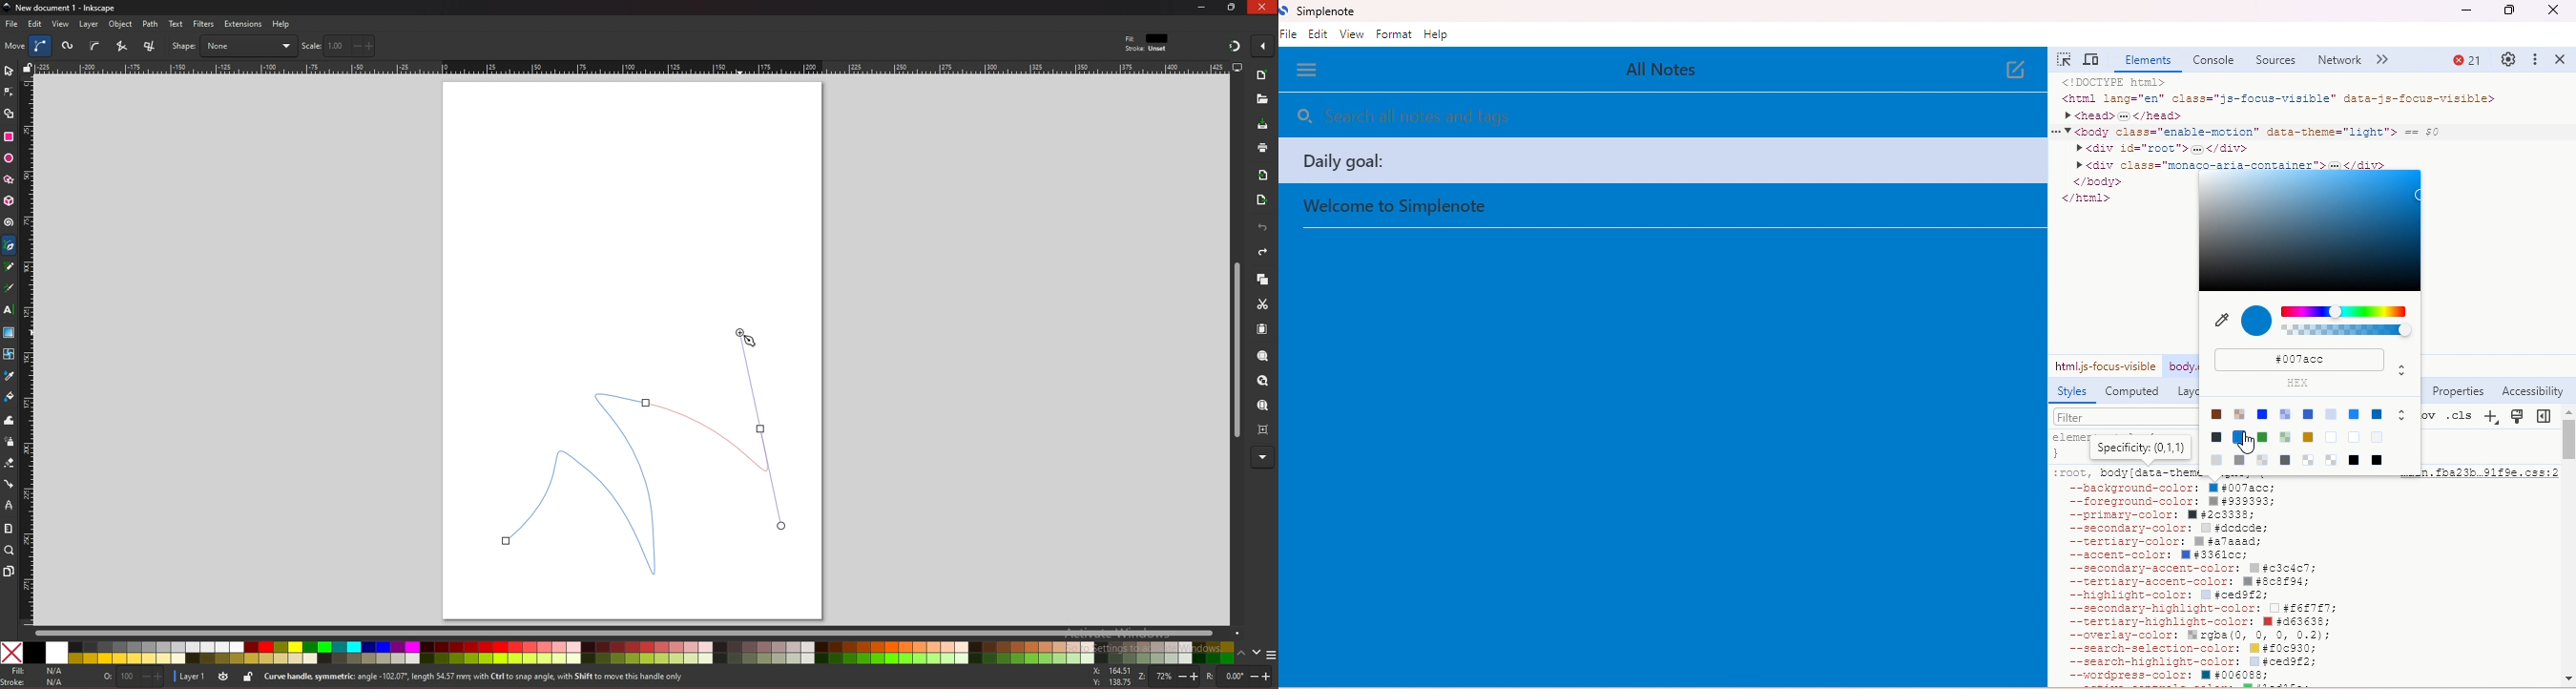 The height and width of the screenshot is (700, 2576). Describe the element at coordinates (1237, 67) in the screenshot. I see `display options` at that location.